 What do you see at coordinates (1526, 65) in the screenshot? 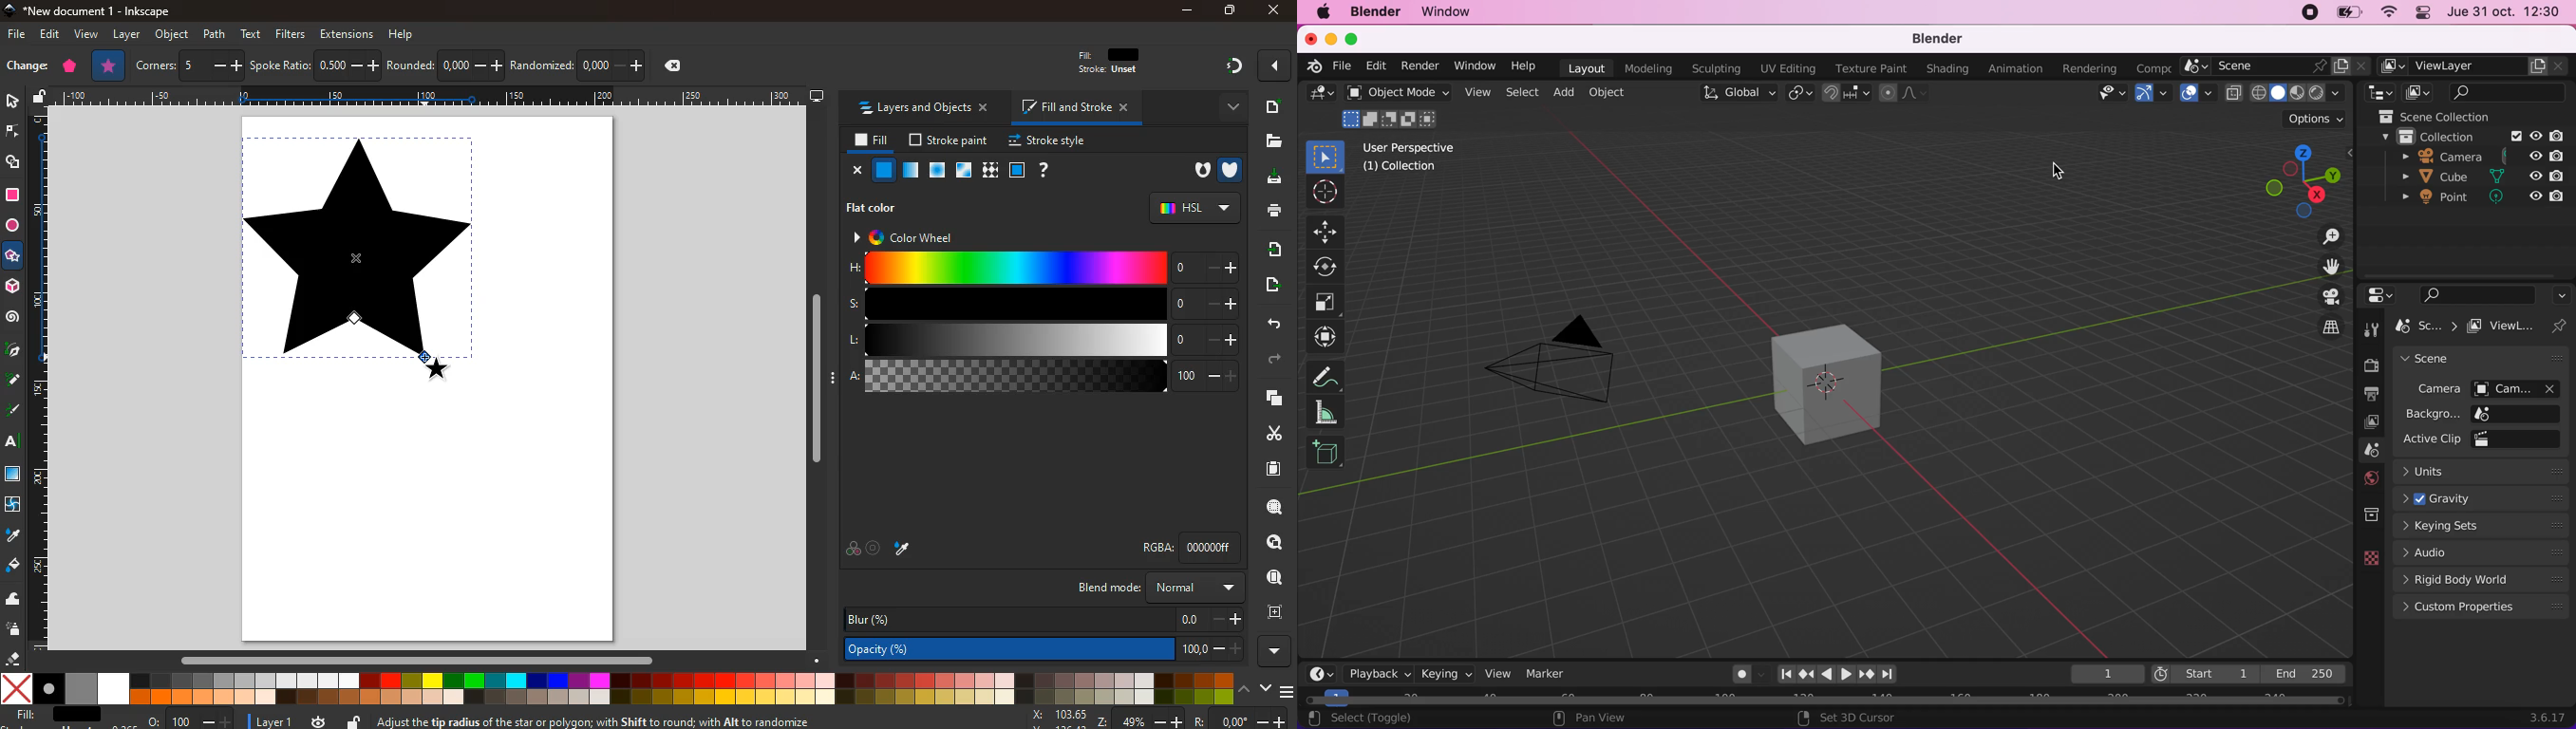
I see `help` at bounding box center [1526, 65].